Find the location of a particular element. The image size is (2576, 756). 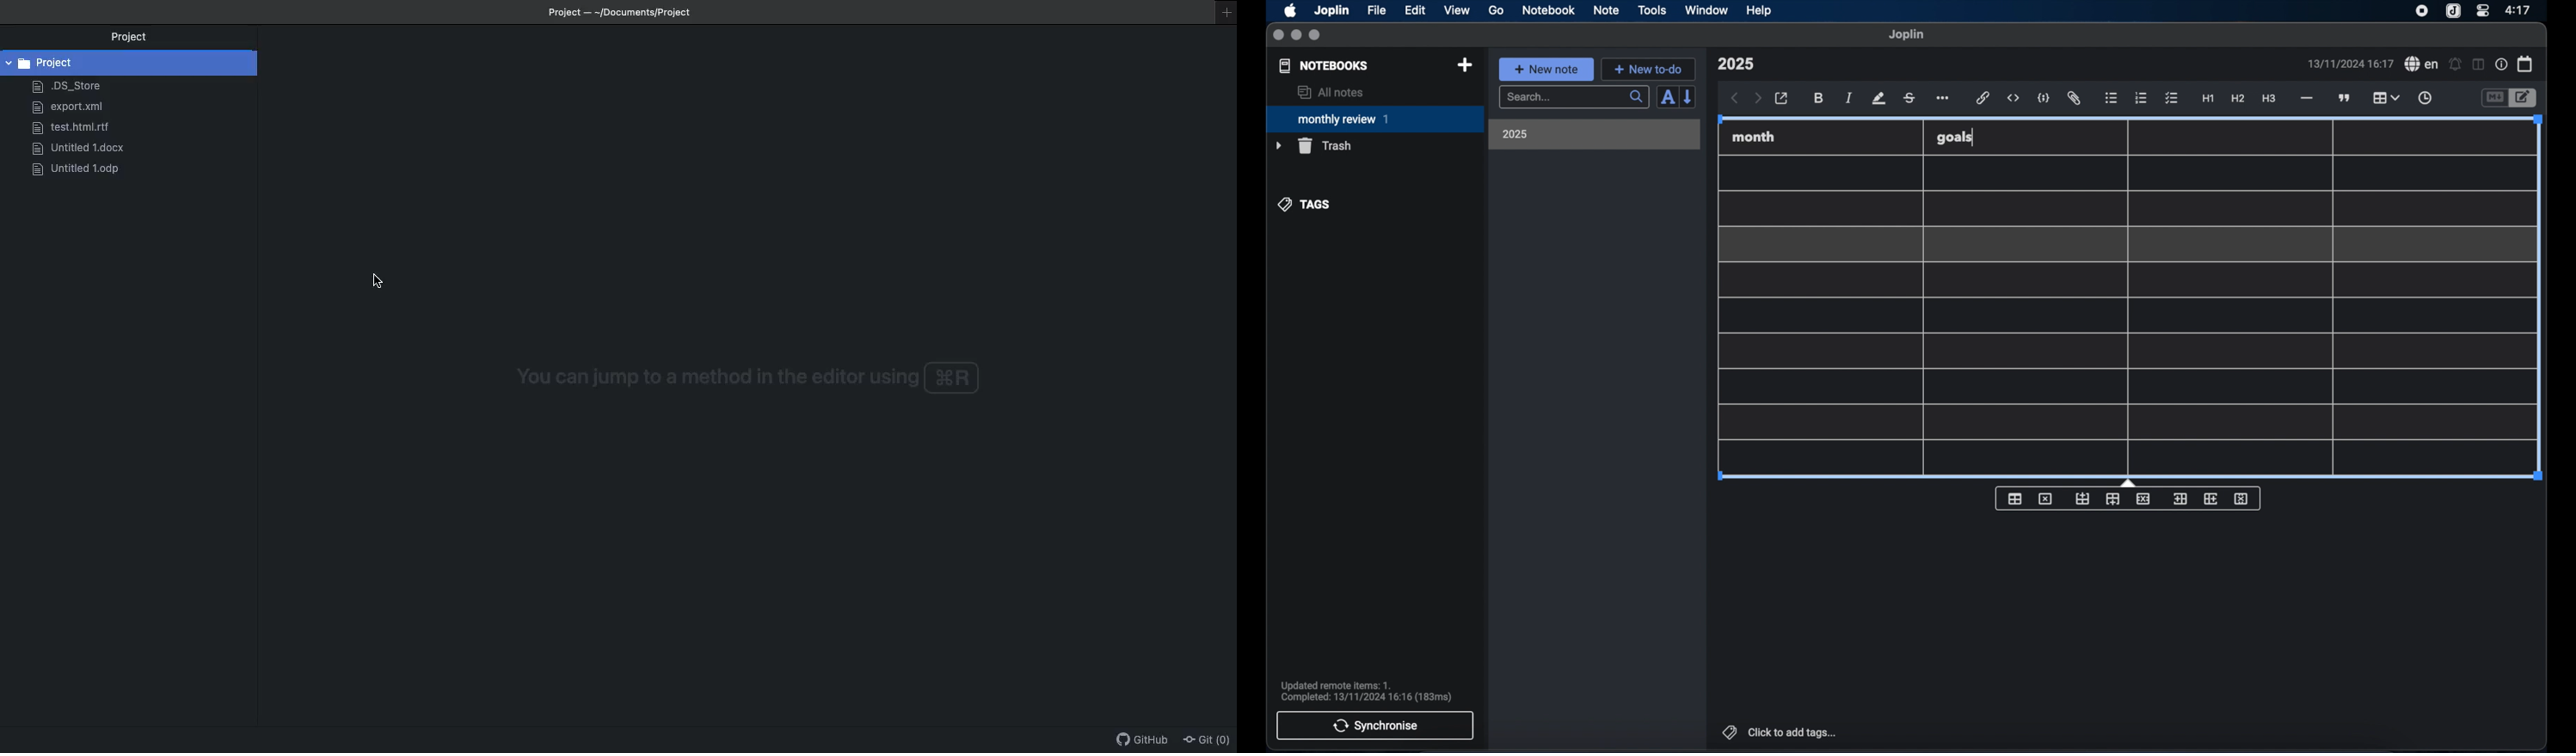

view is located at coordinates (1457, 10).